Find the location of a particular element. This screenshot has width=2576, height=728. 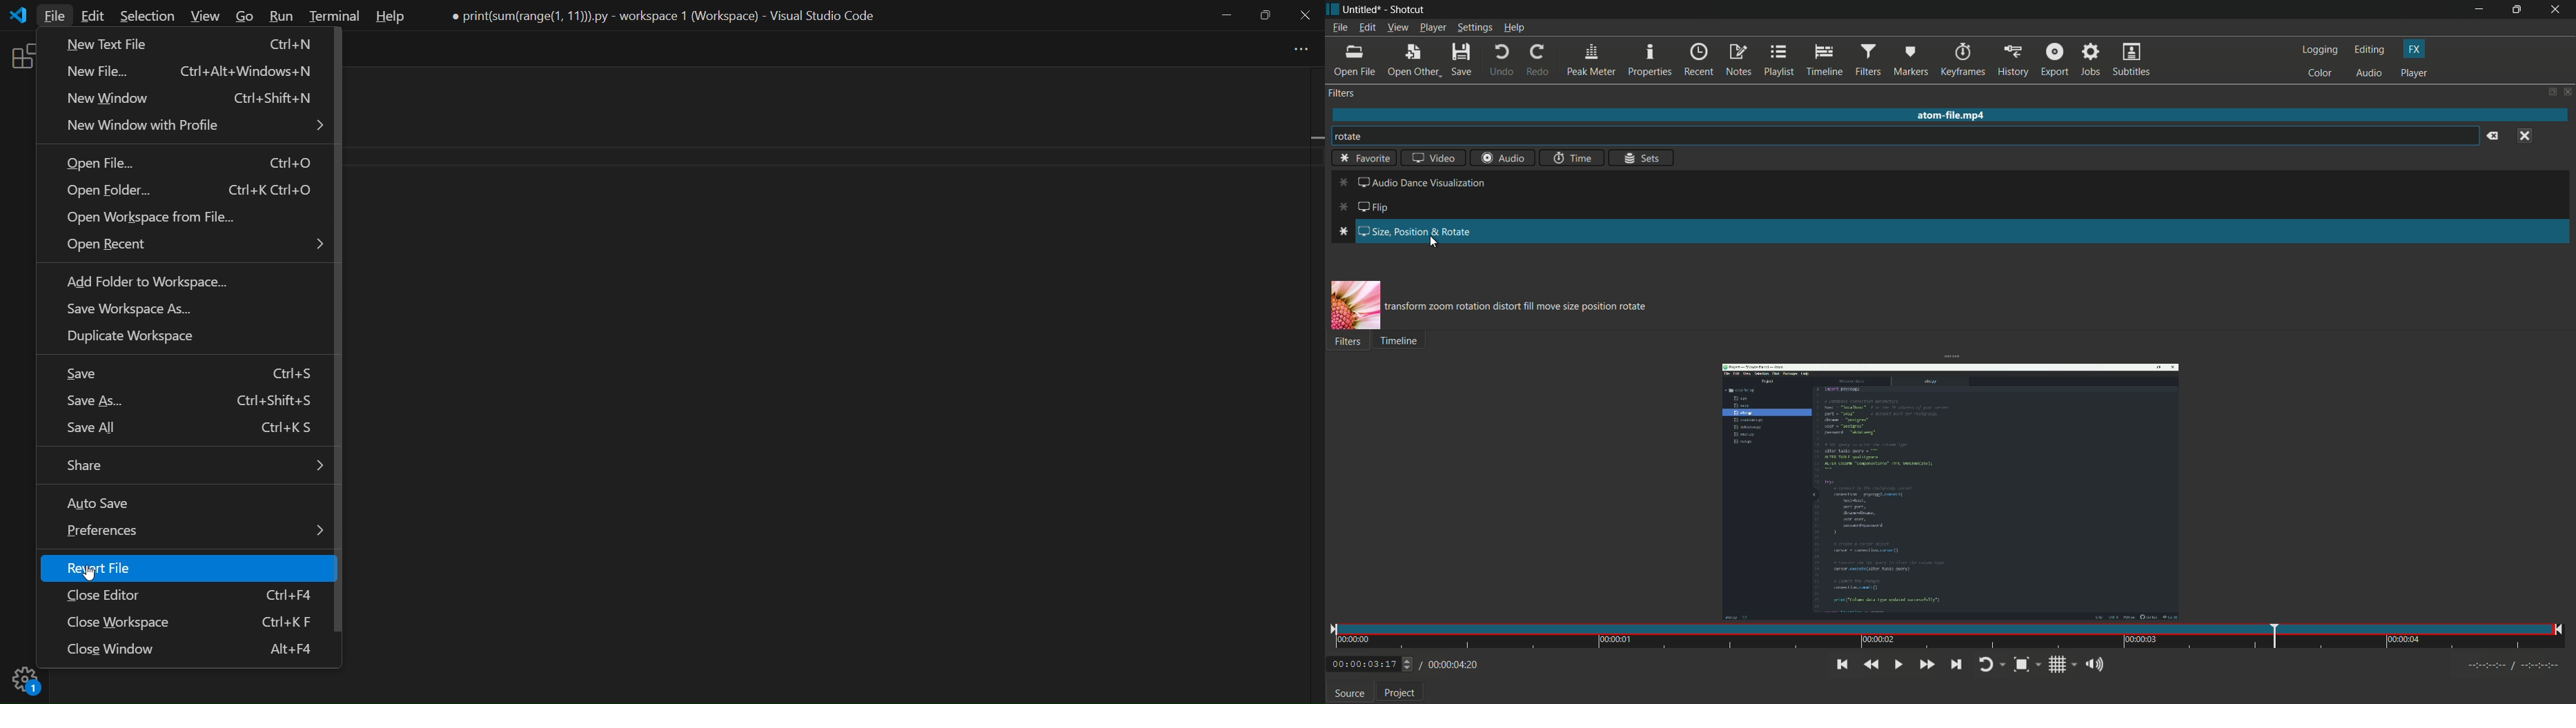

close editor is located at coordinates (197, 594).